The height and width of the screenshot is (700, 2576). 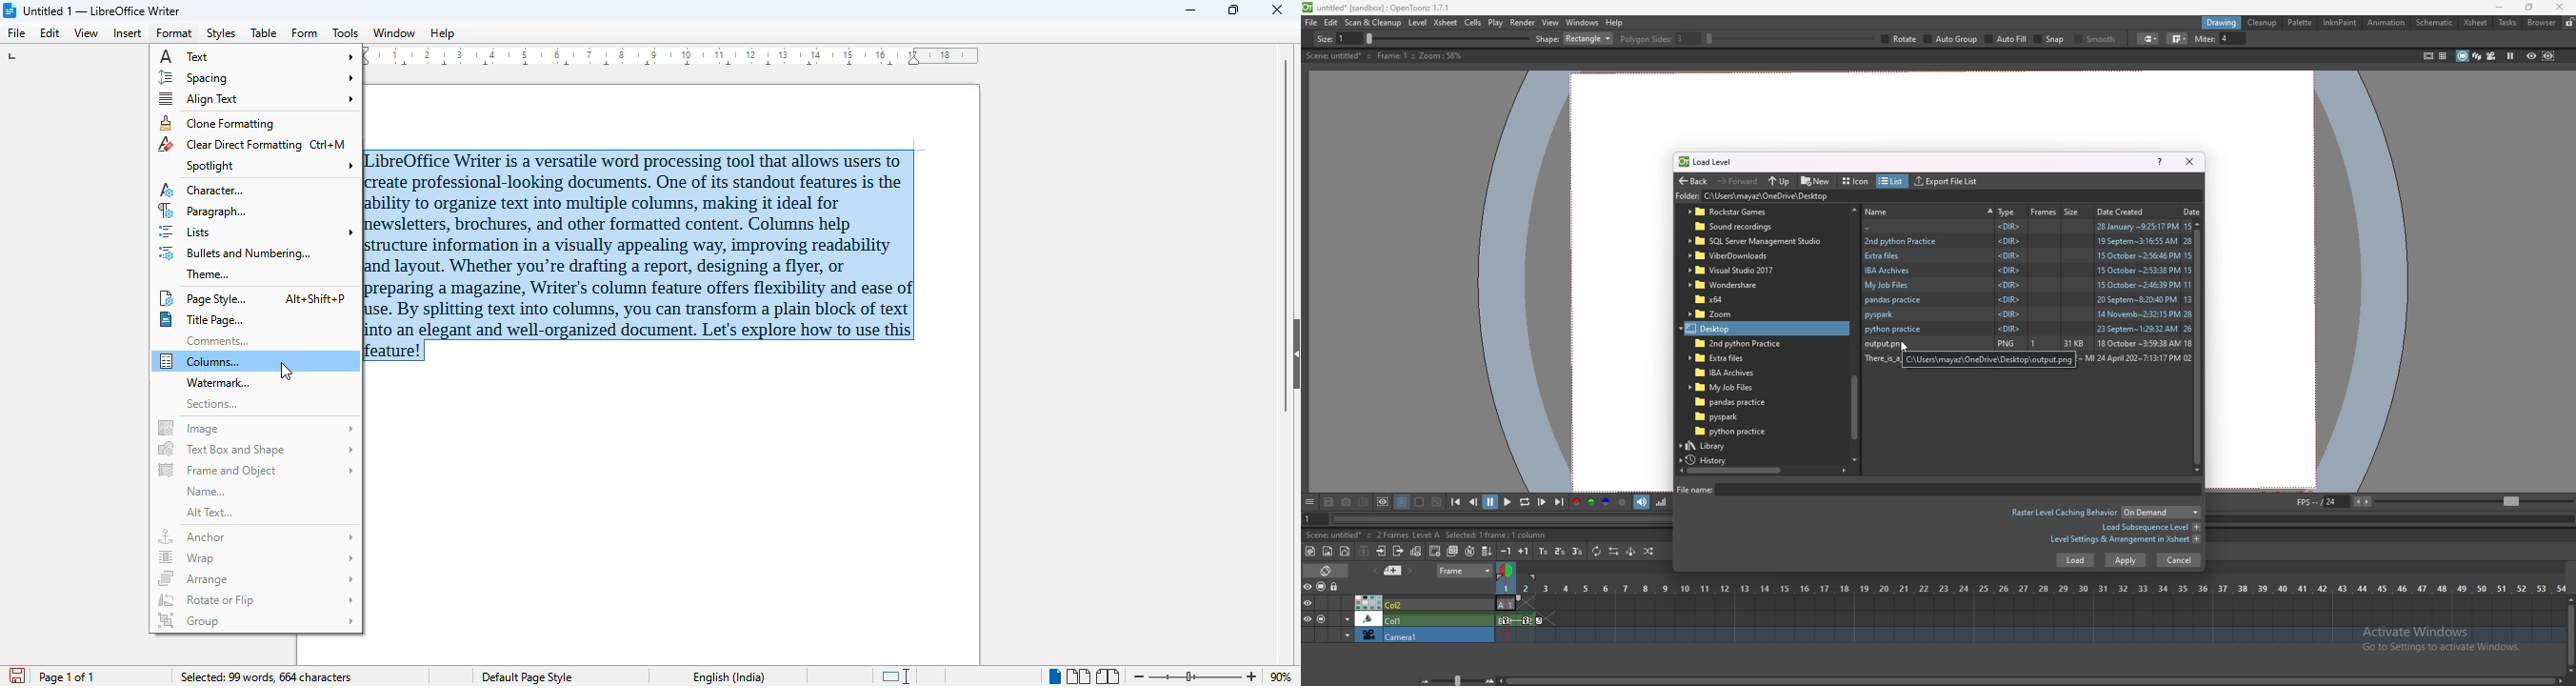 What do you see at coordinates (235, 253) in the screenshot?
I see `bullets and numbering` at bounding box center [235, 253].